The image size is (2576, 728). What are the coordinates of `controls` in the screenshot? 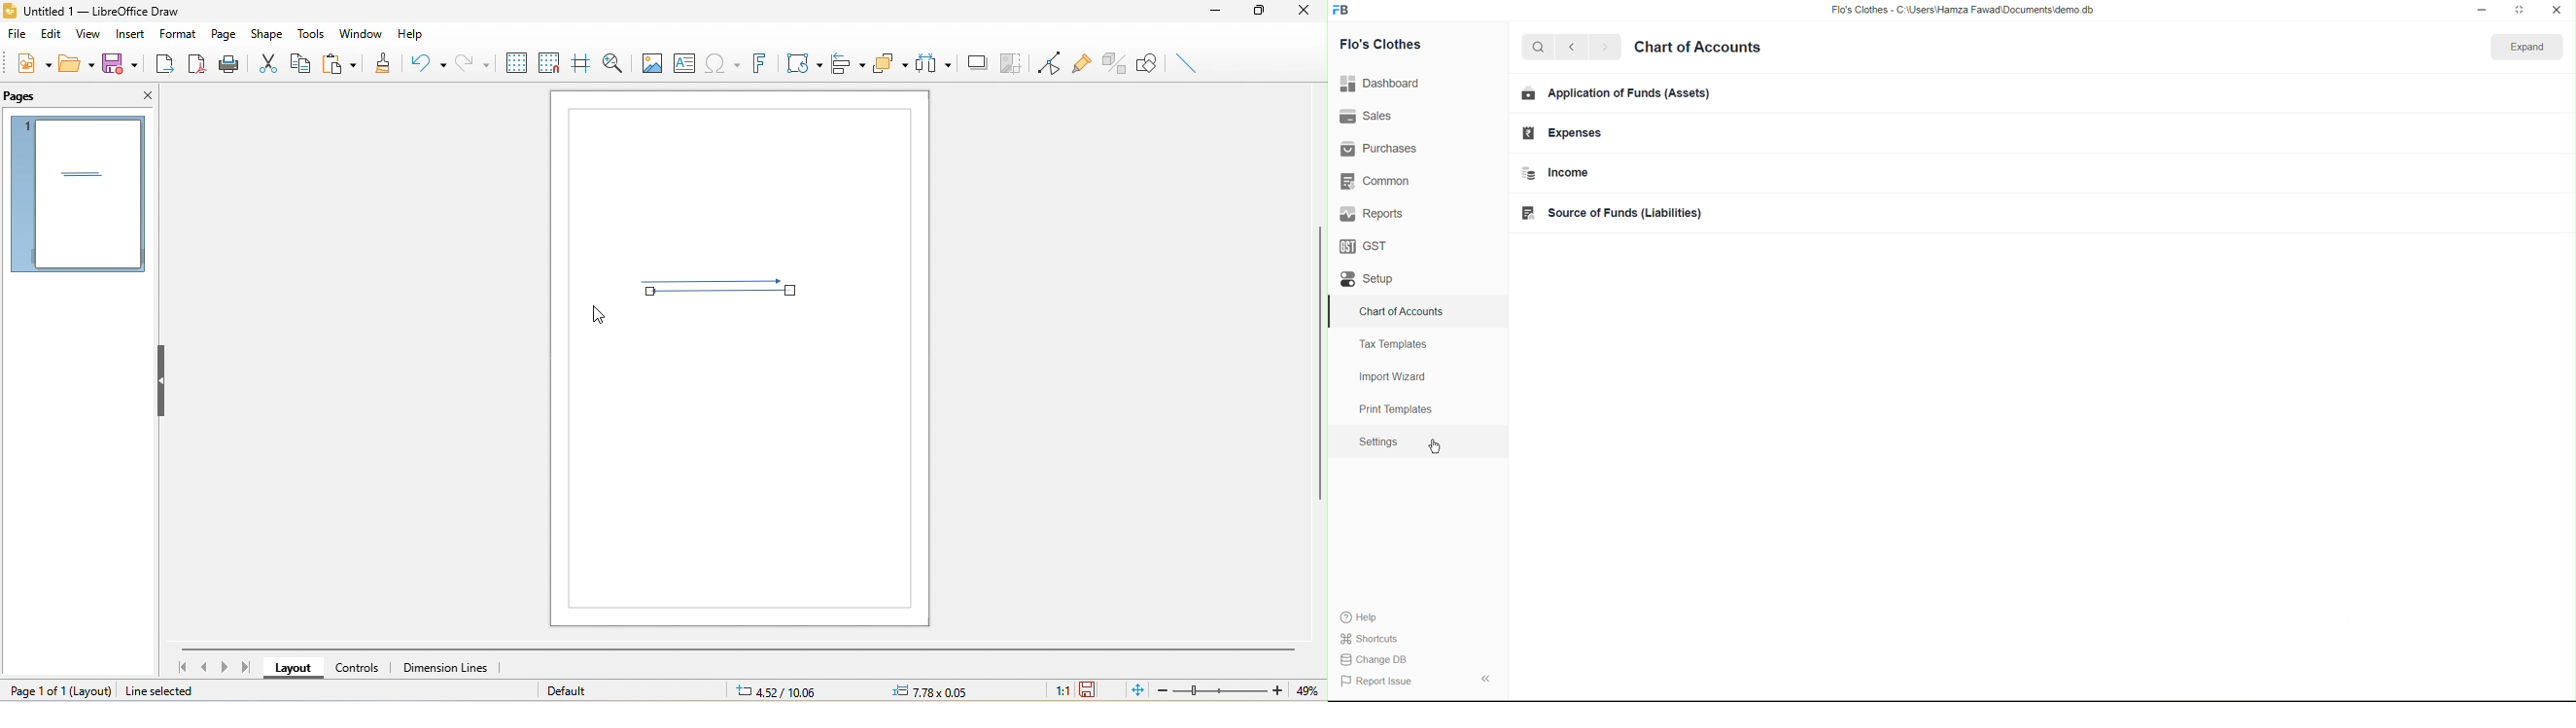 It's located at (361, 667).